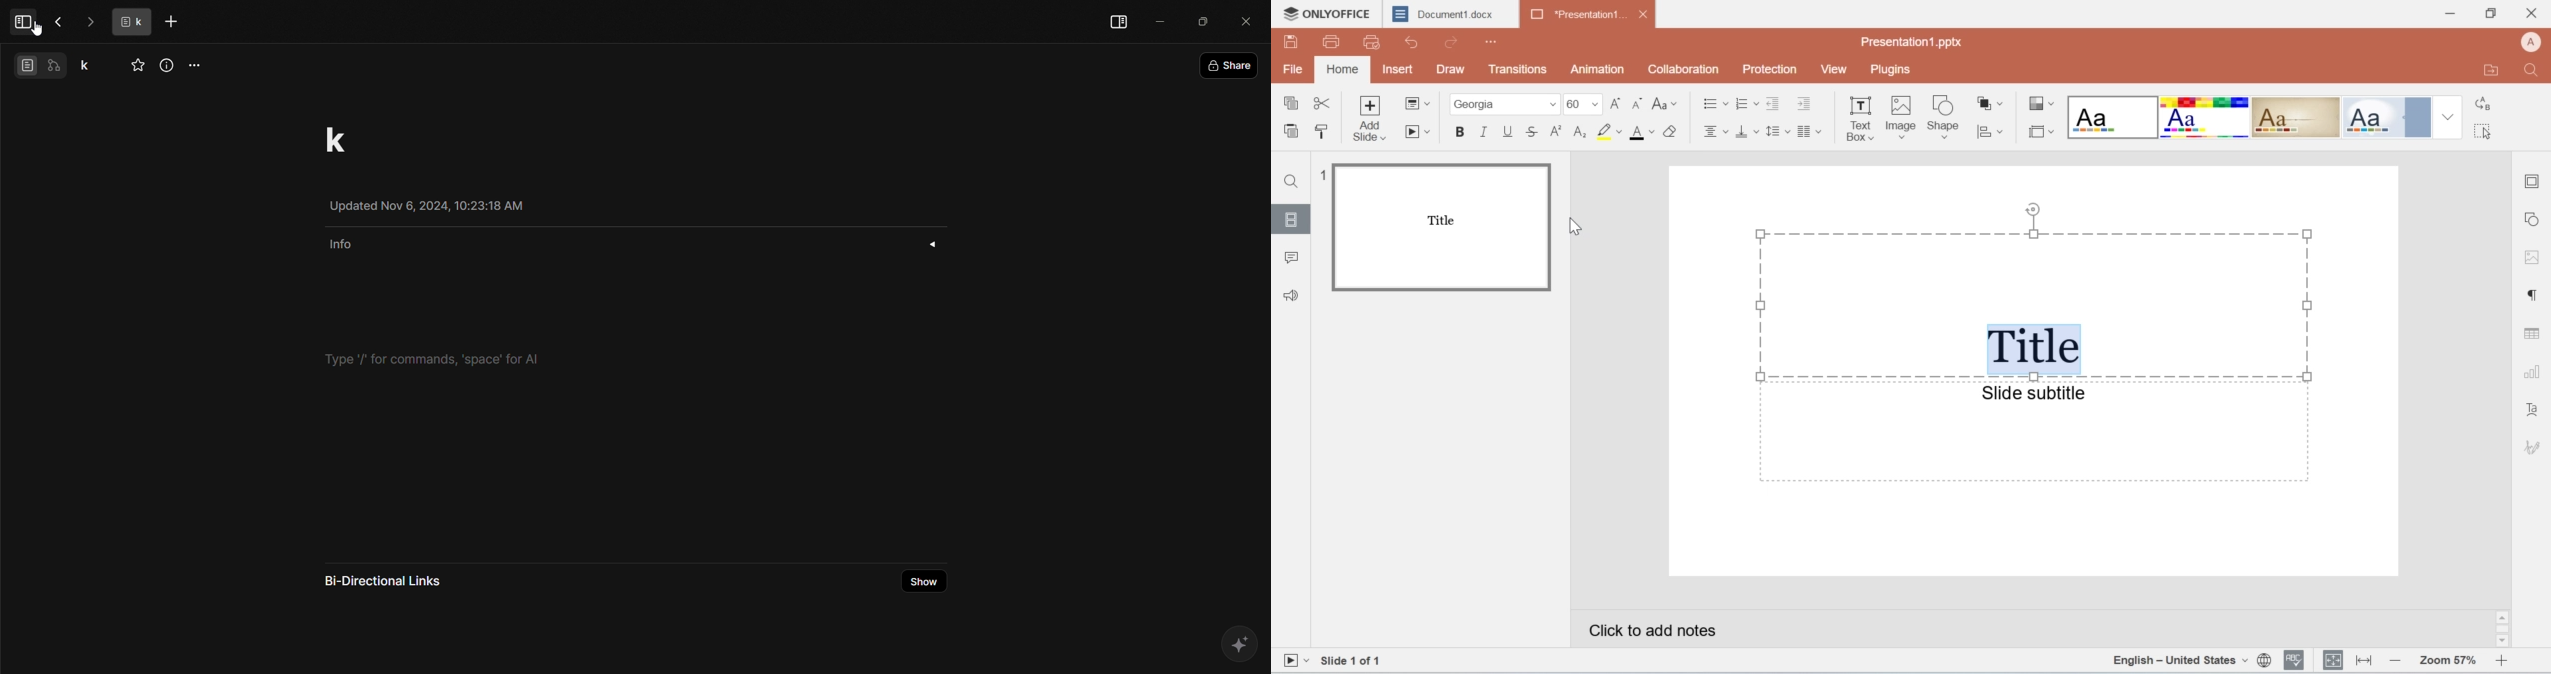 The image size is (2576, 700). Describe the element at coordinates (1709, 104) in the screenshot. I see `bullet points` at that location.